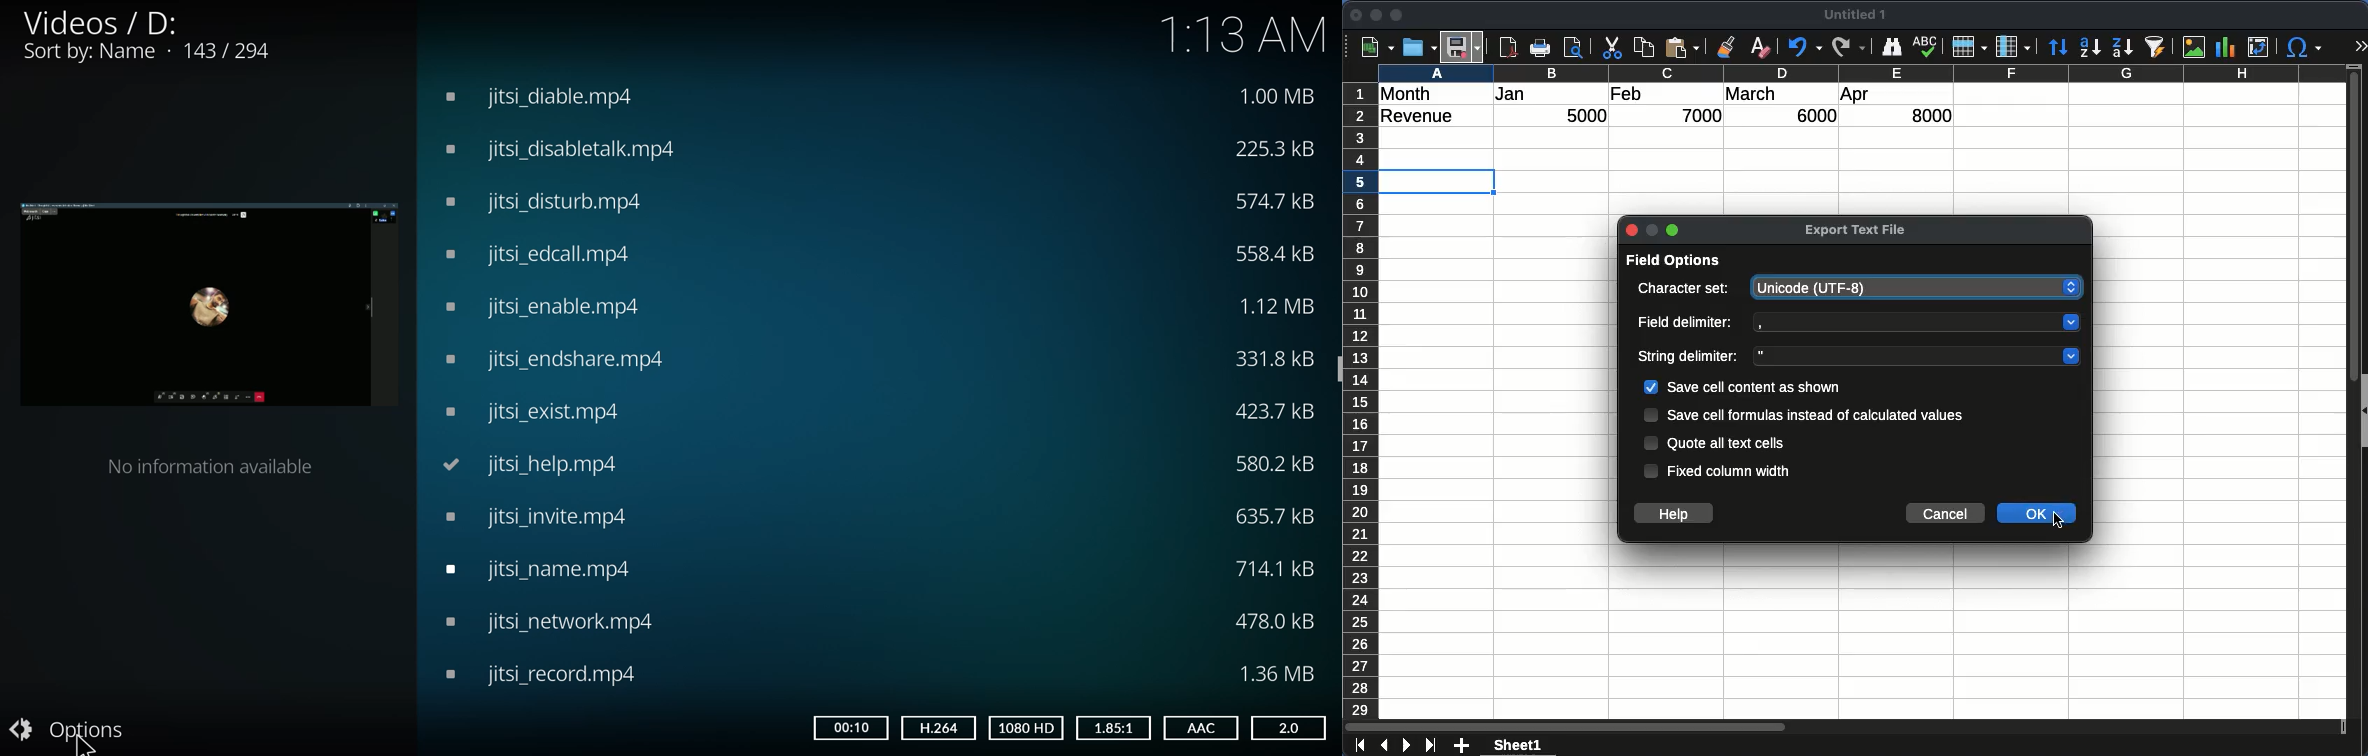  What do you see at coordinates (1280, 463) in the screenshot?
I see `size` at bounding box center [1280, 463].